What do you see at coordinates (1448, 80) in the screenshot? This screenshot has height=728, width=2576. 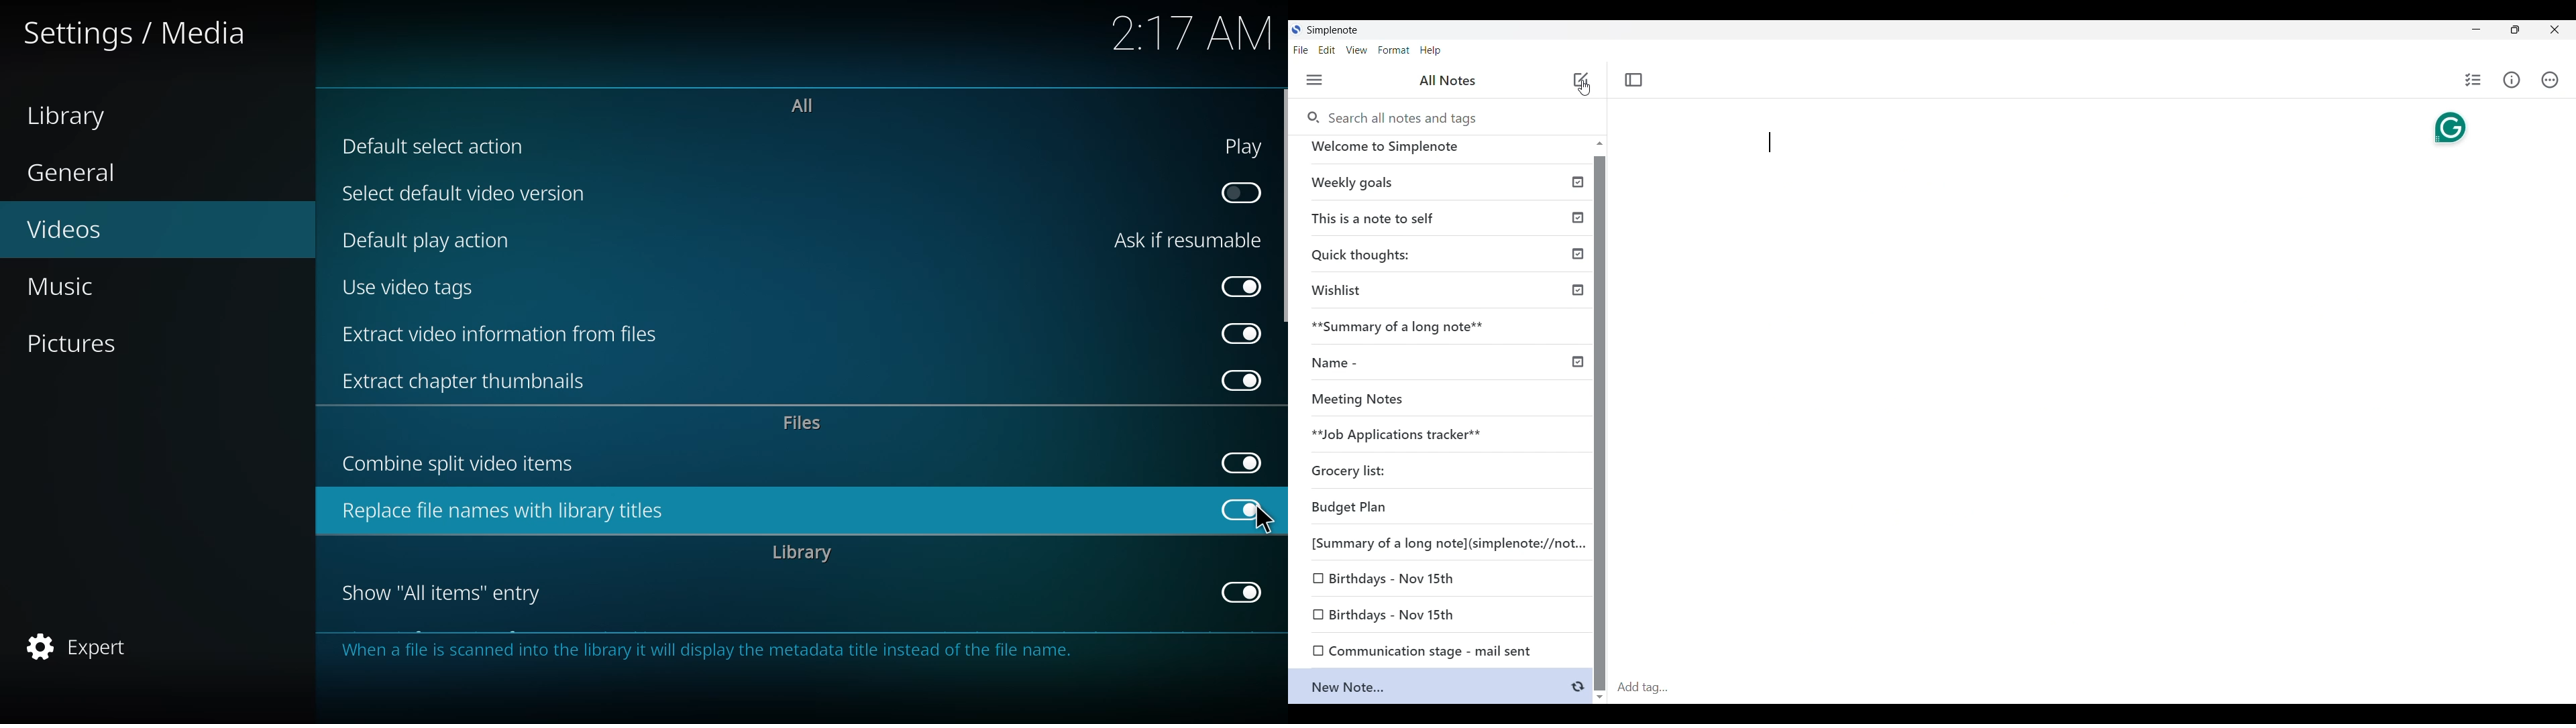 I see `Title of left panel` at bounding box center [1448, 80].